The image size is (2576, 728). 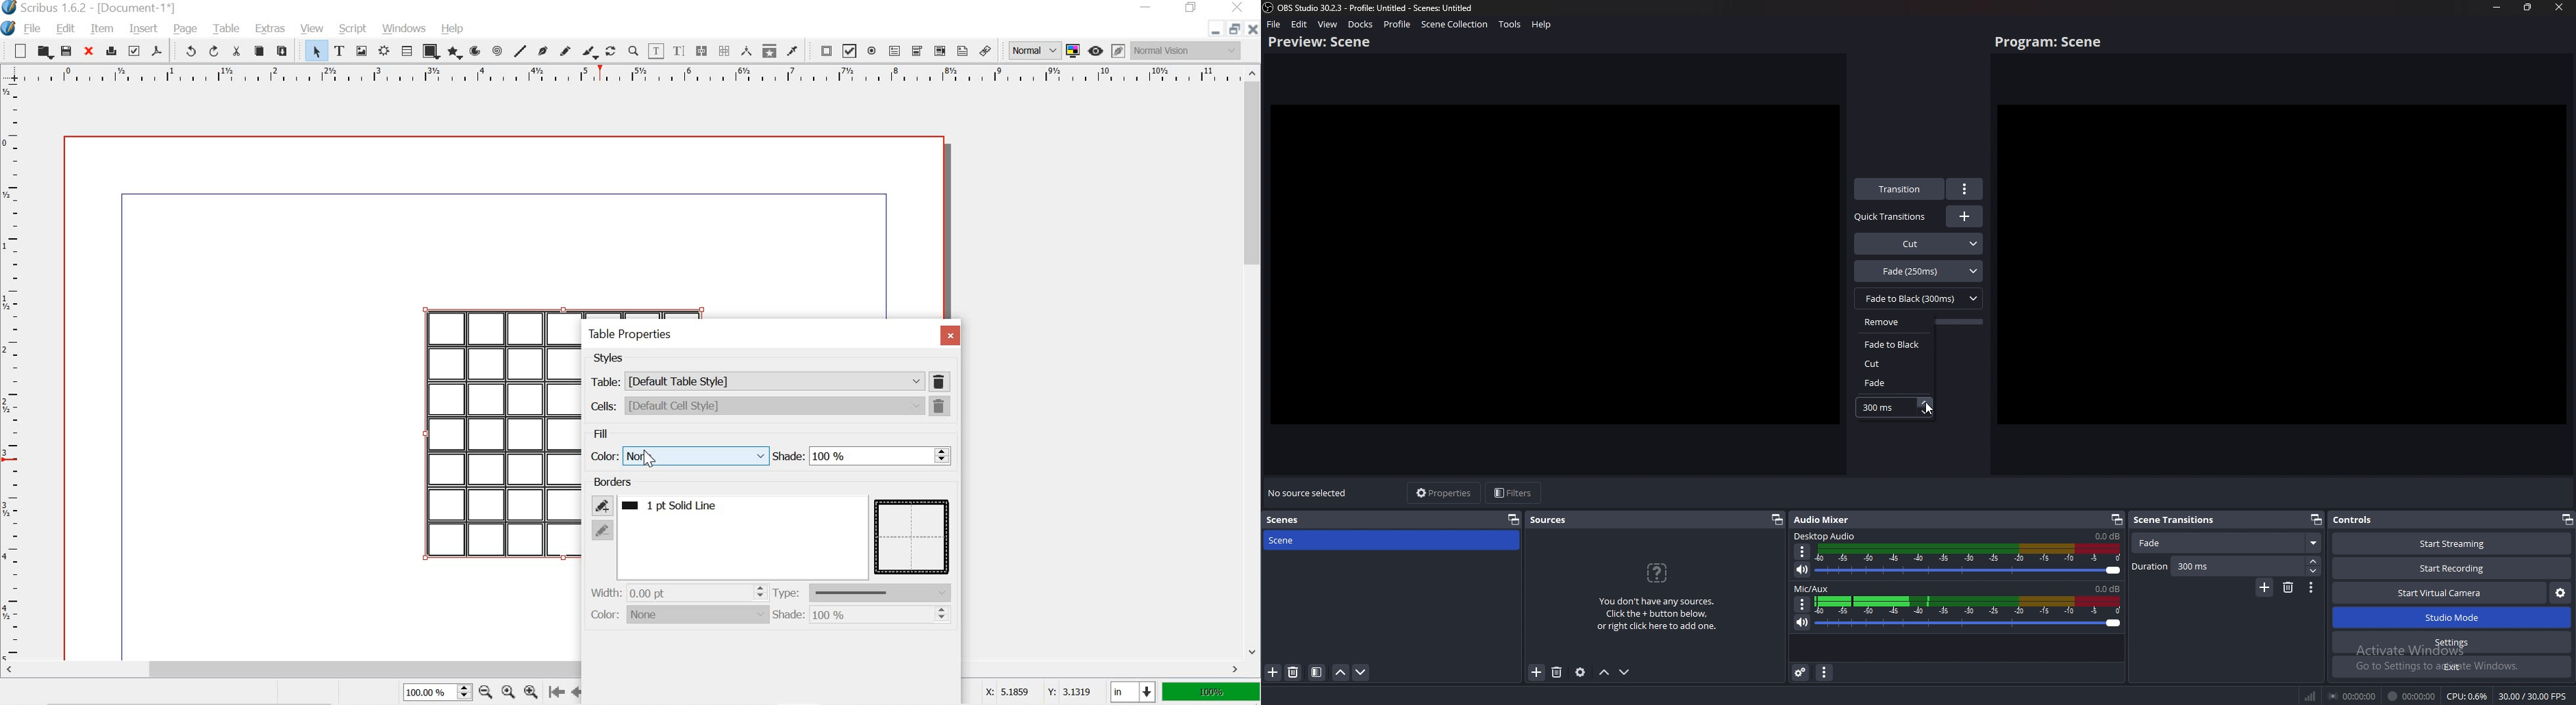 What do you see at coordinates (1901, 189) in the screenshot?
I see `transition` at bounding box center [1901, 189].